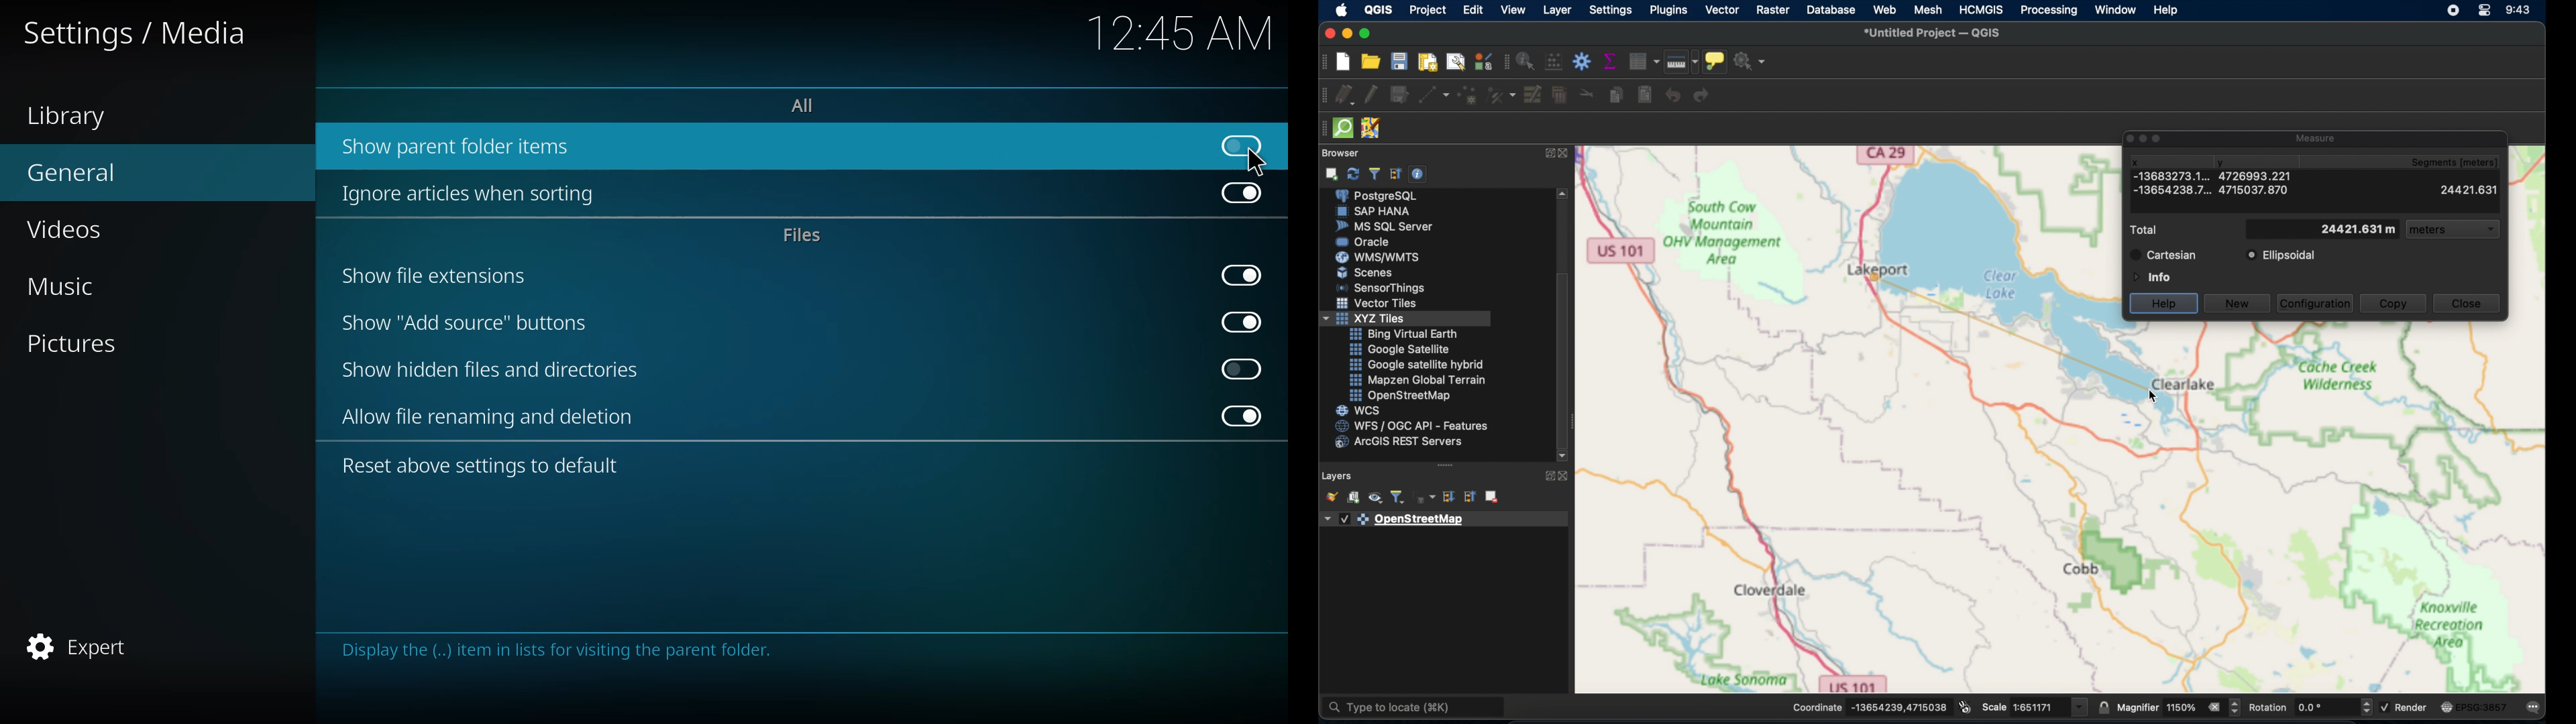 The image size is (2576, 728). What do you see at coordinates (2162, 176) in the screenshot?
I see `-13683273.1... 4726993.221` at bounding box center [2162, 176].